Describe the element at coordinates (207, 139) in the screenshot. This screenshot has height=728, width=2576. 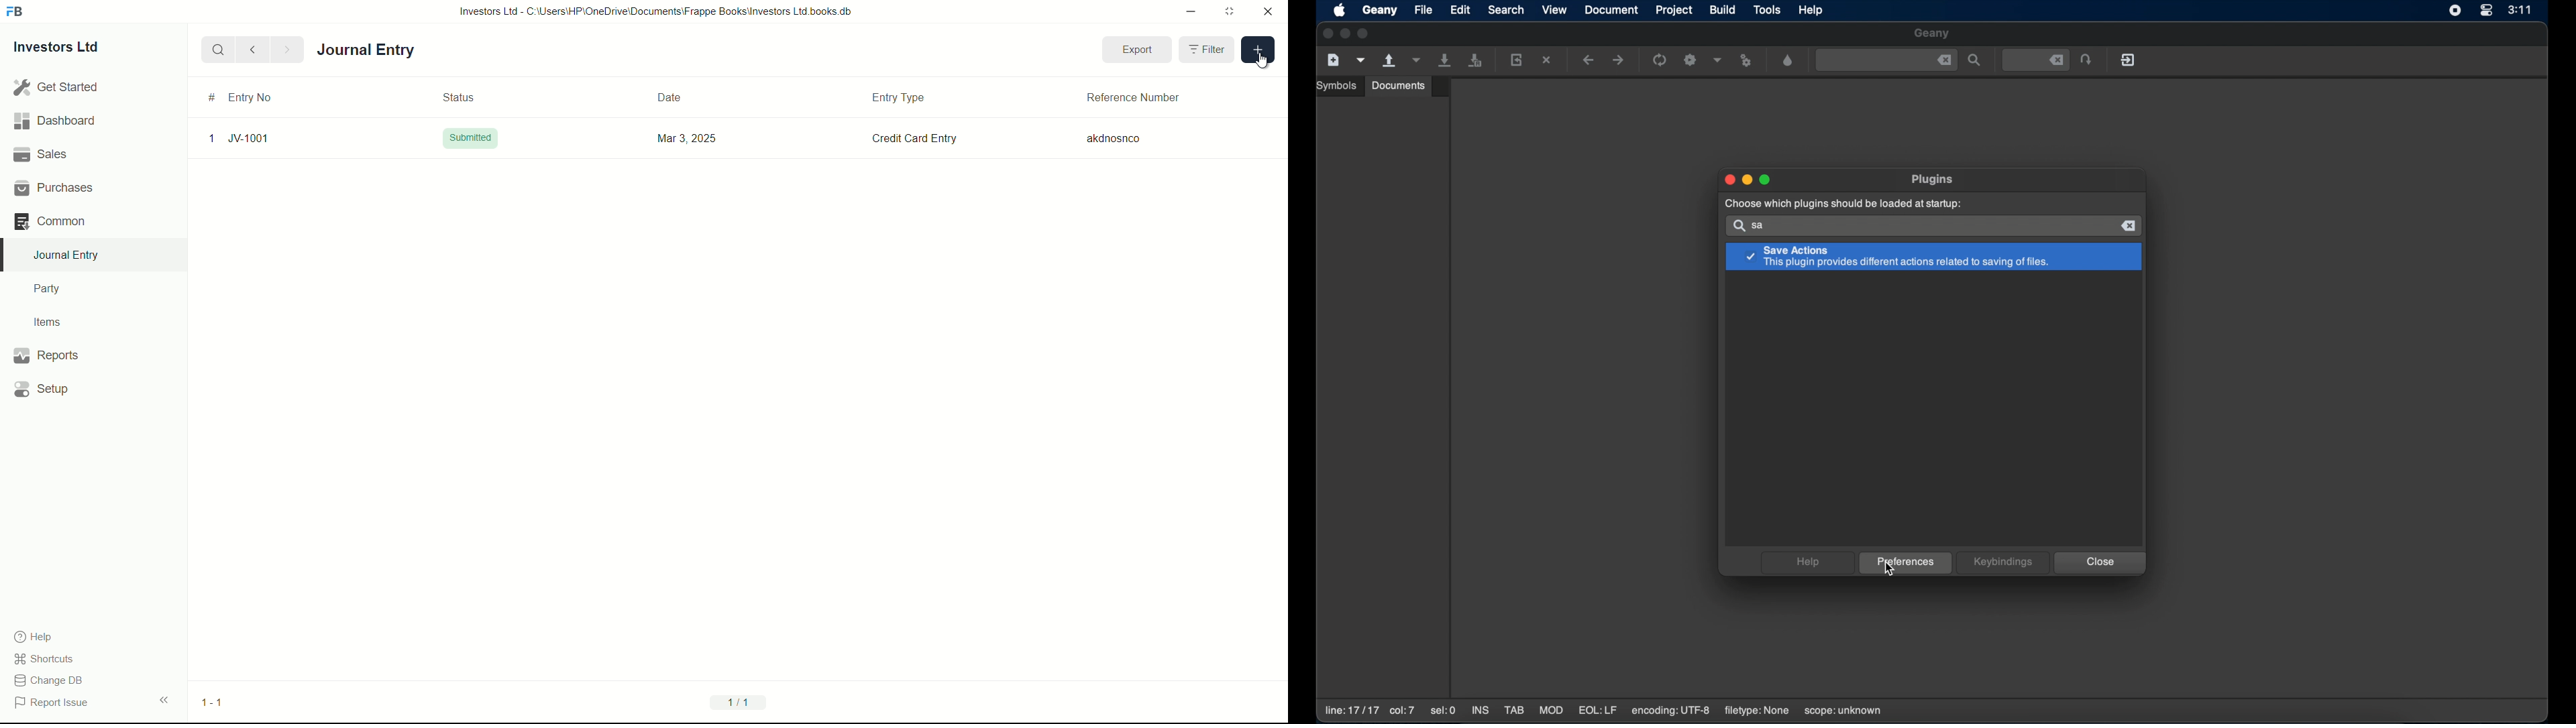
I see `1` at that location.